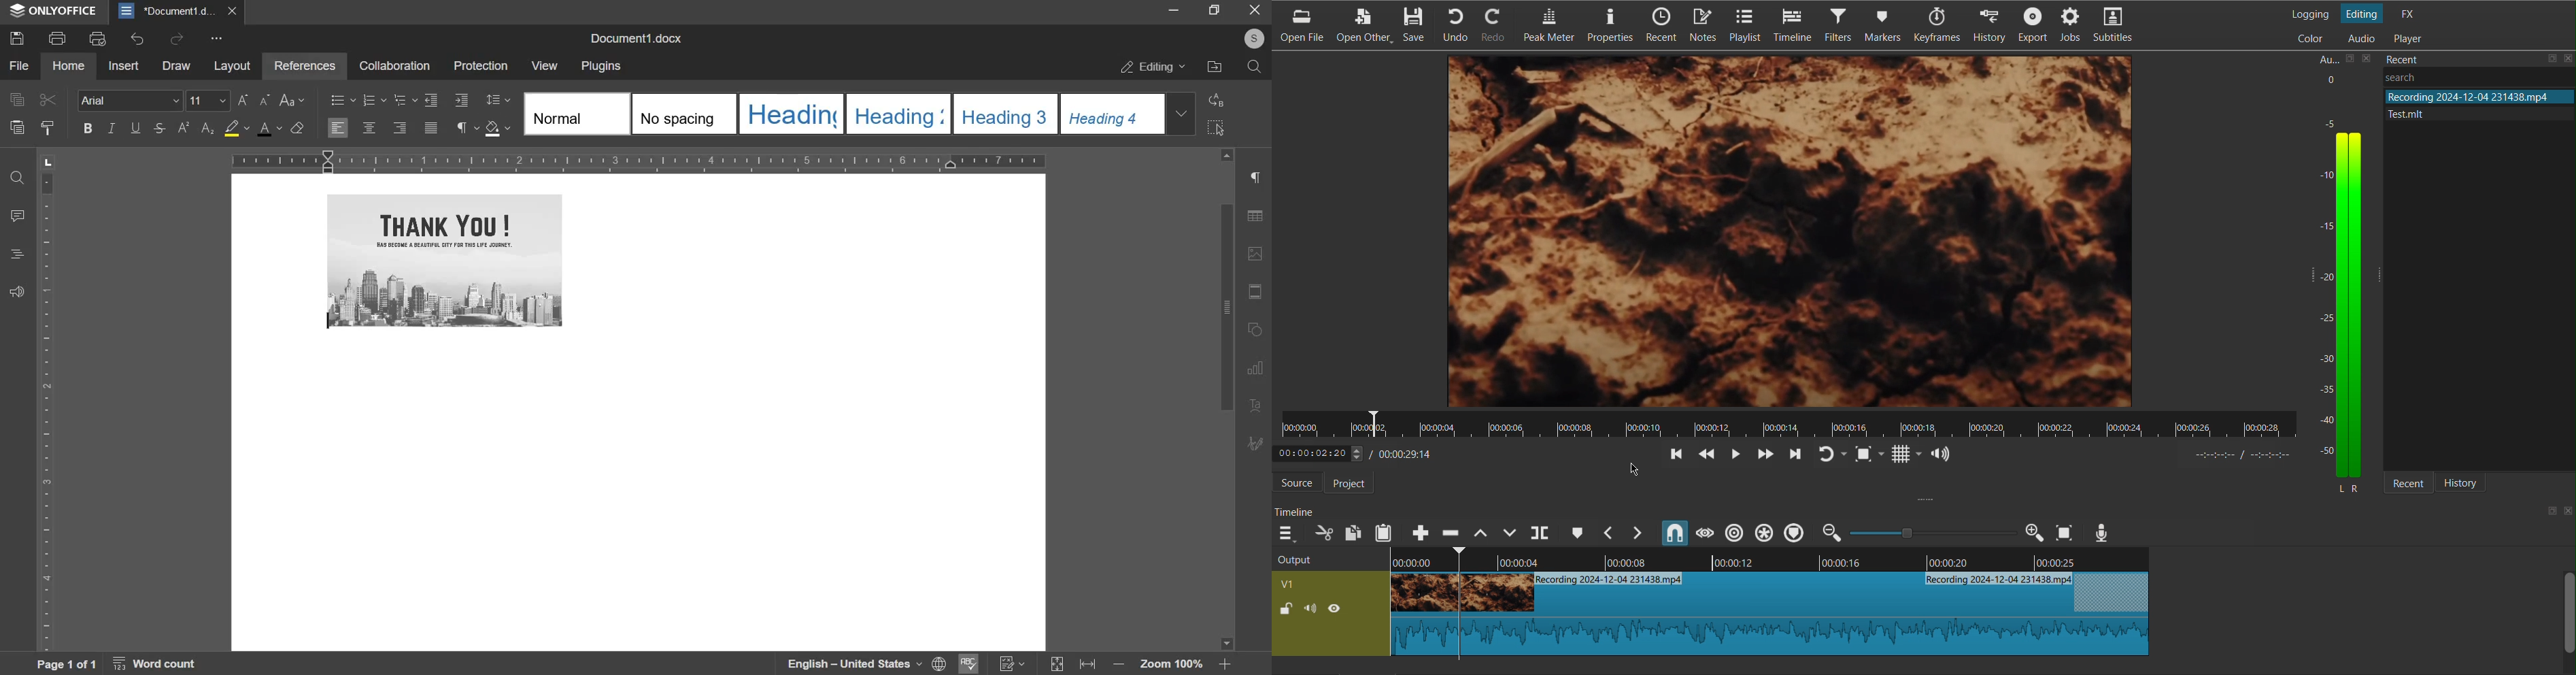 Image resolution: width=2576 pixels, height=700 pixels. I want to click on close, so click(2568, 57).